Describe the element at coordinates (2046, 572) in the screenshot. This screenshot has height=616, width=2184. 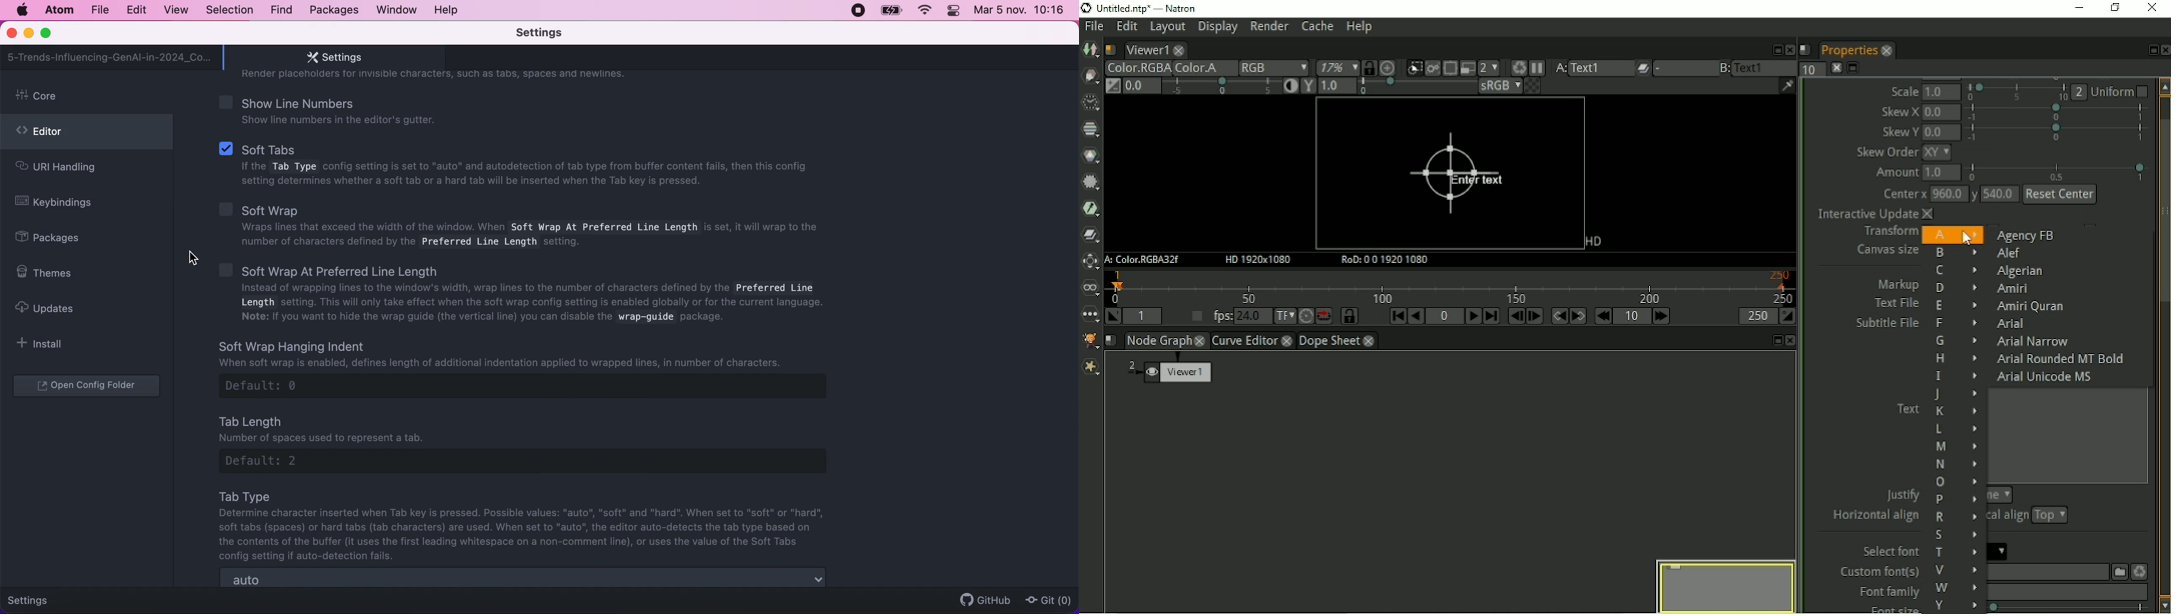
I see `file path` at that location.